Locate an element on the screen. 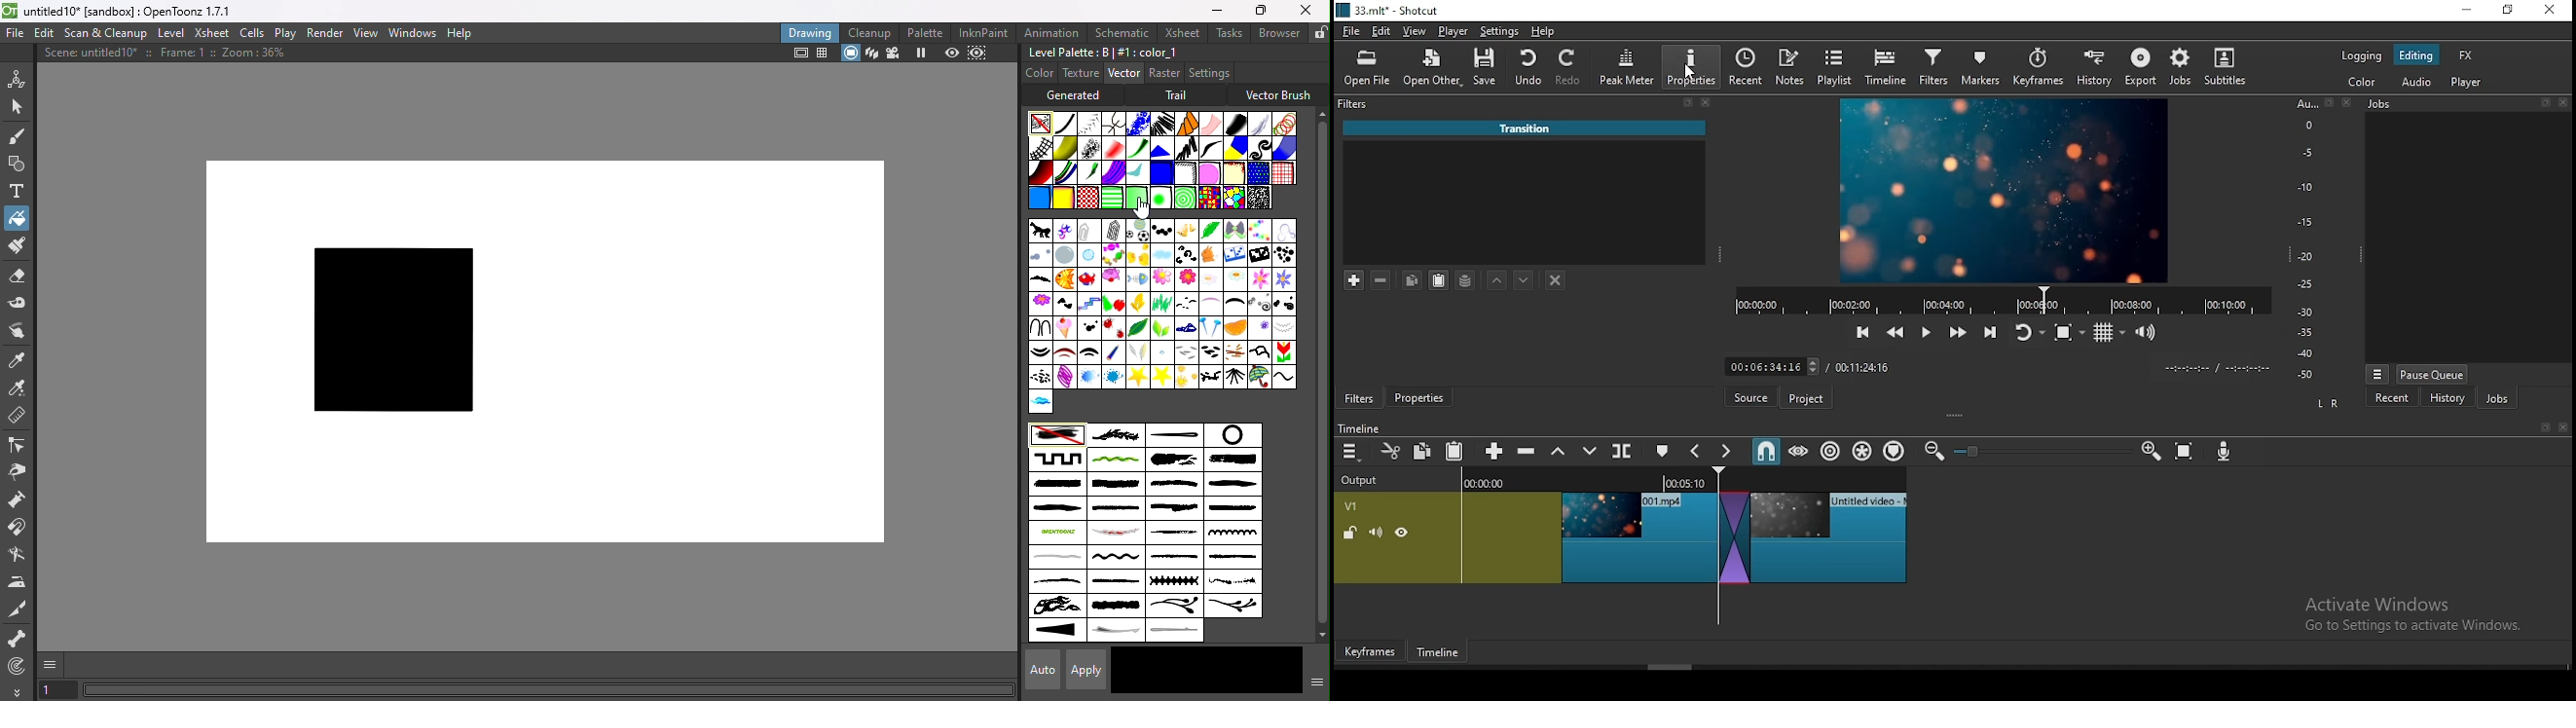 Image resolution: width=2576 pixels, height=728 pixels. Freeze is located at coordinates (922, 55).